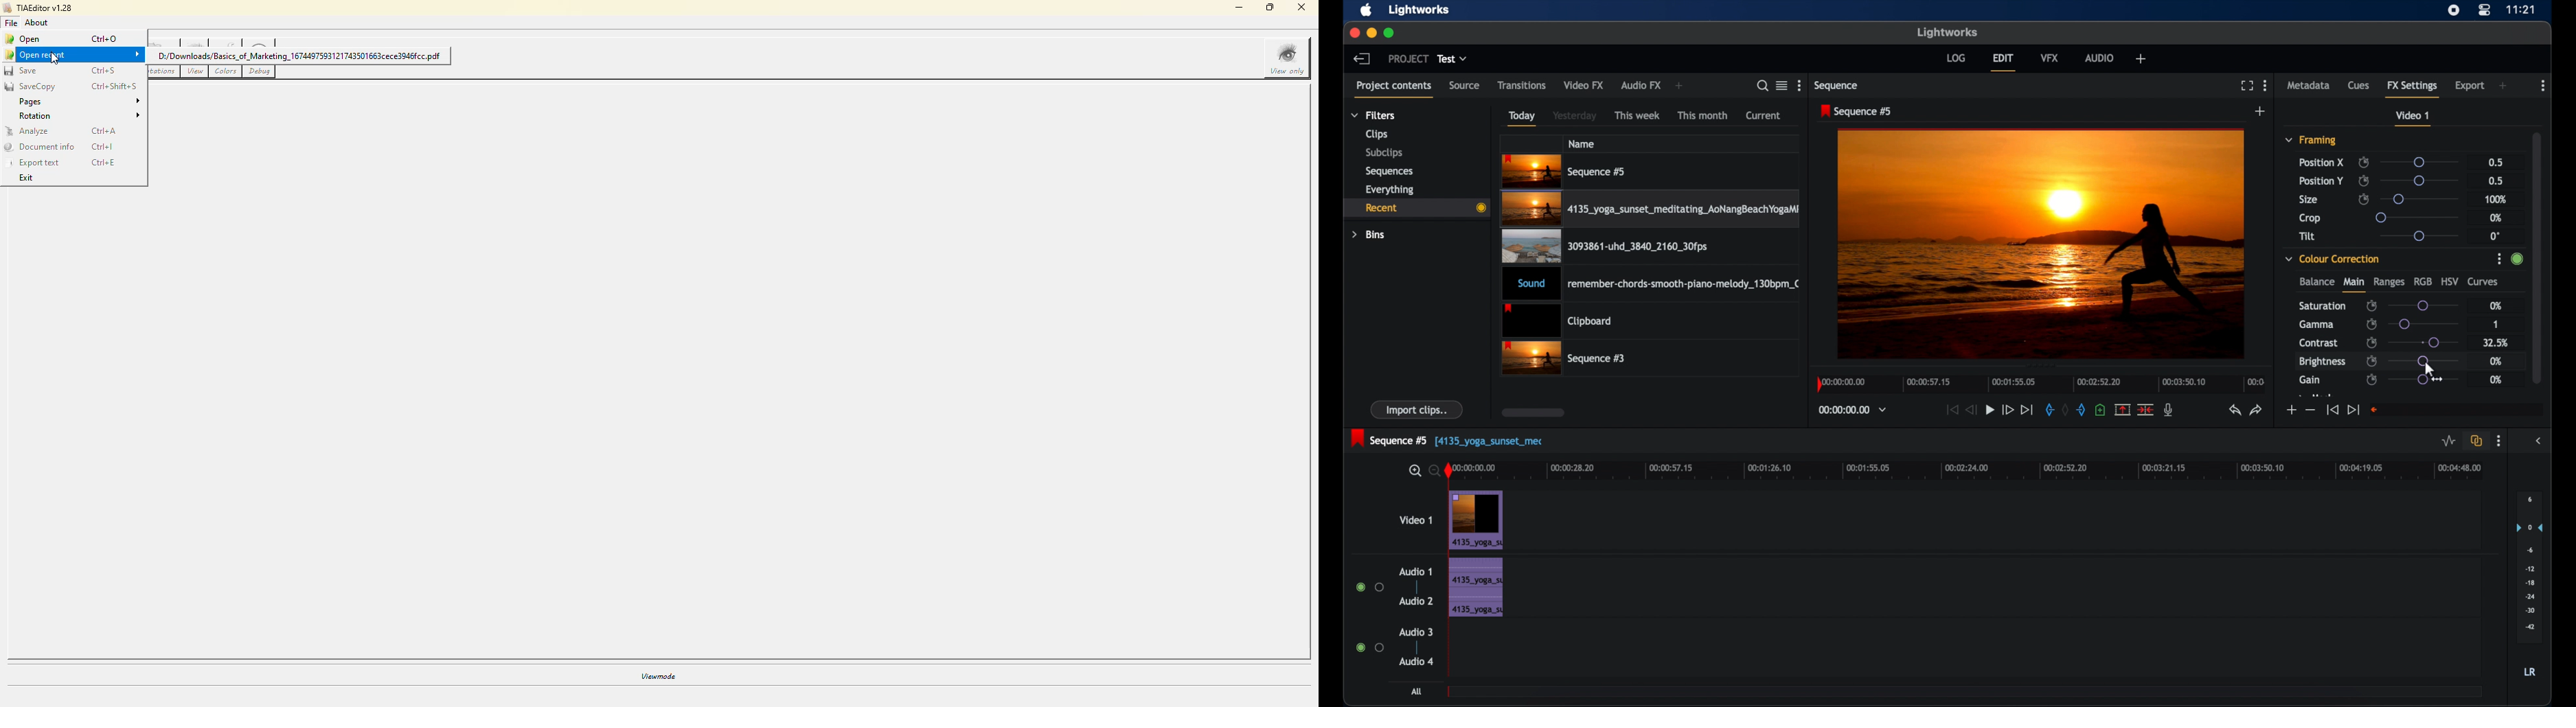 The width and height of the screenshot is (2576, 728). What do you see at coordinates (2310, 410) in the screenshot?
I see `decrement` at bounding box center [2310, 410].